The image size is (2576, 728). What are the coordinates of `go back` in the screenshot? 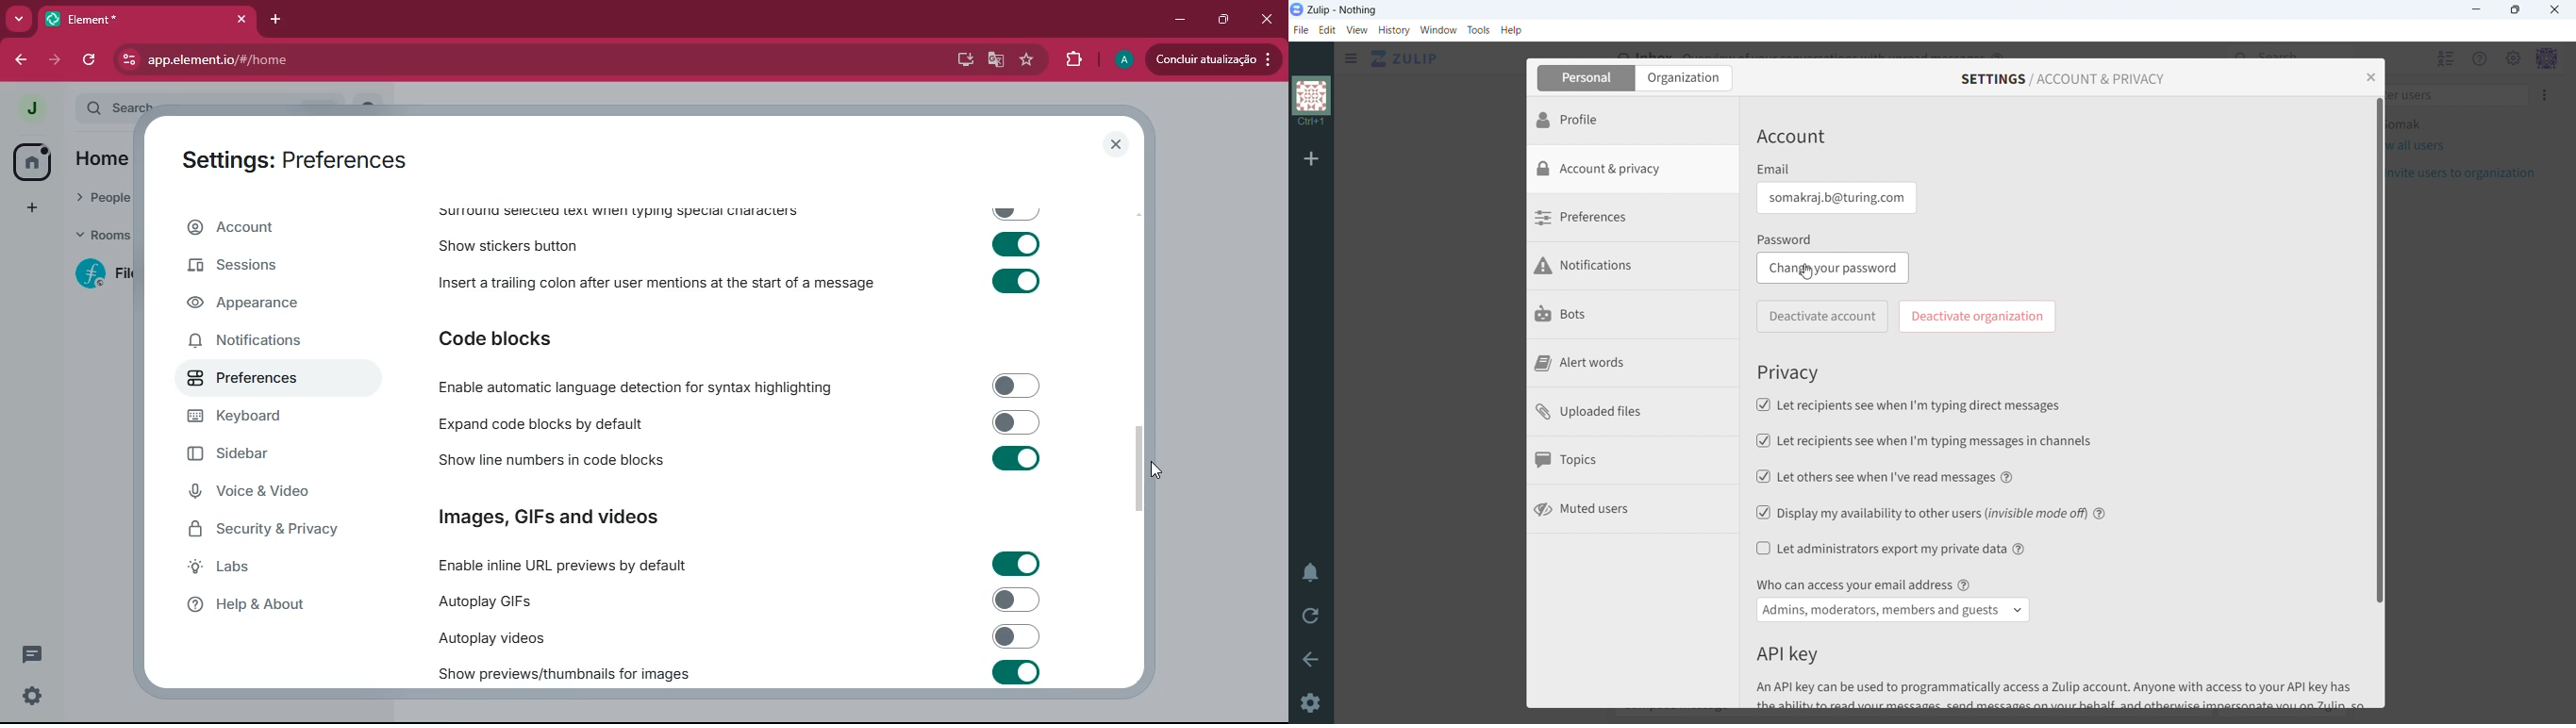 It's located at (1311, 658).